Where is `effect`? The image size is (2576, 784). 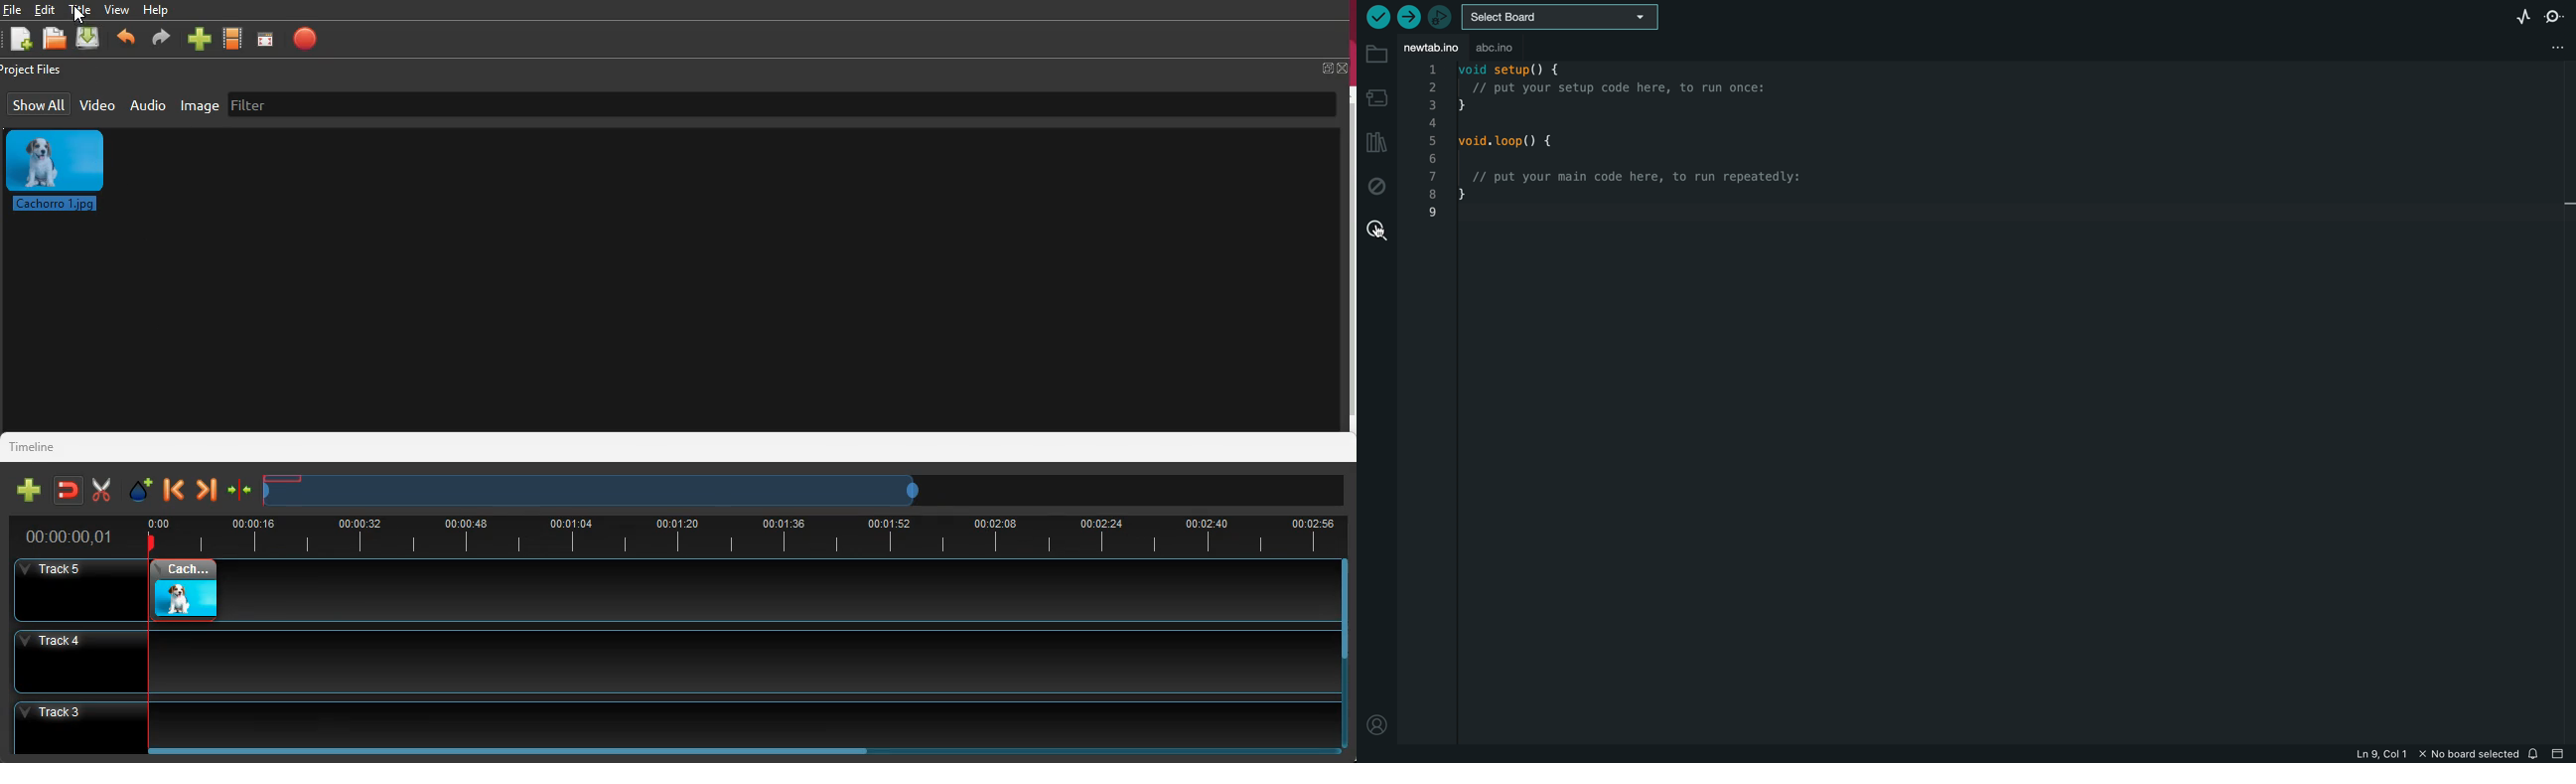 effect is located at coordinates (137, 489).